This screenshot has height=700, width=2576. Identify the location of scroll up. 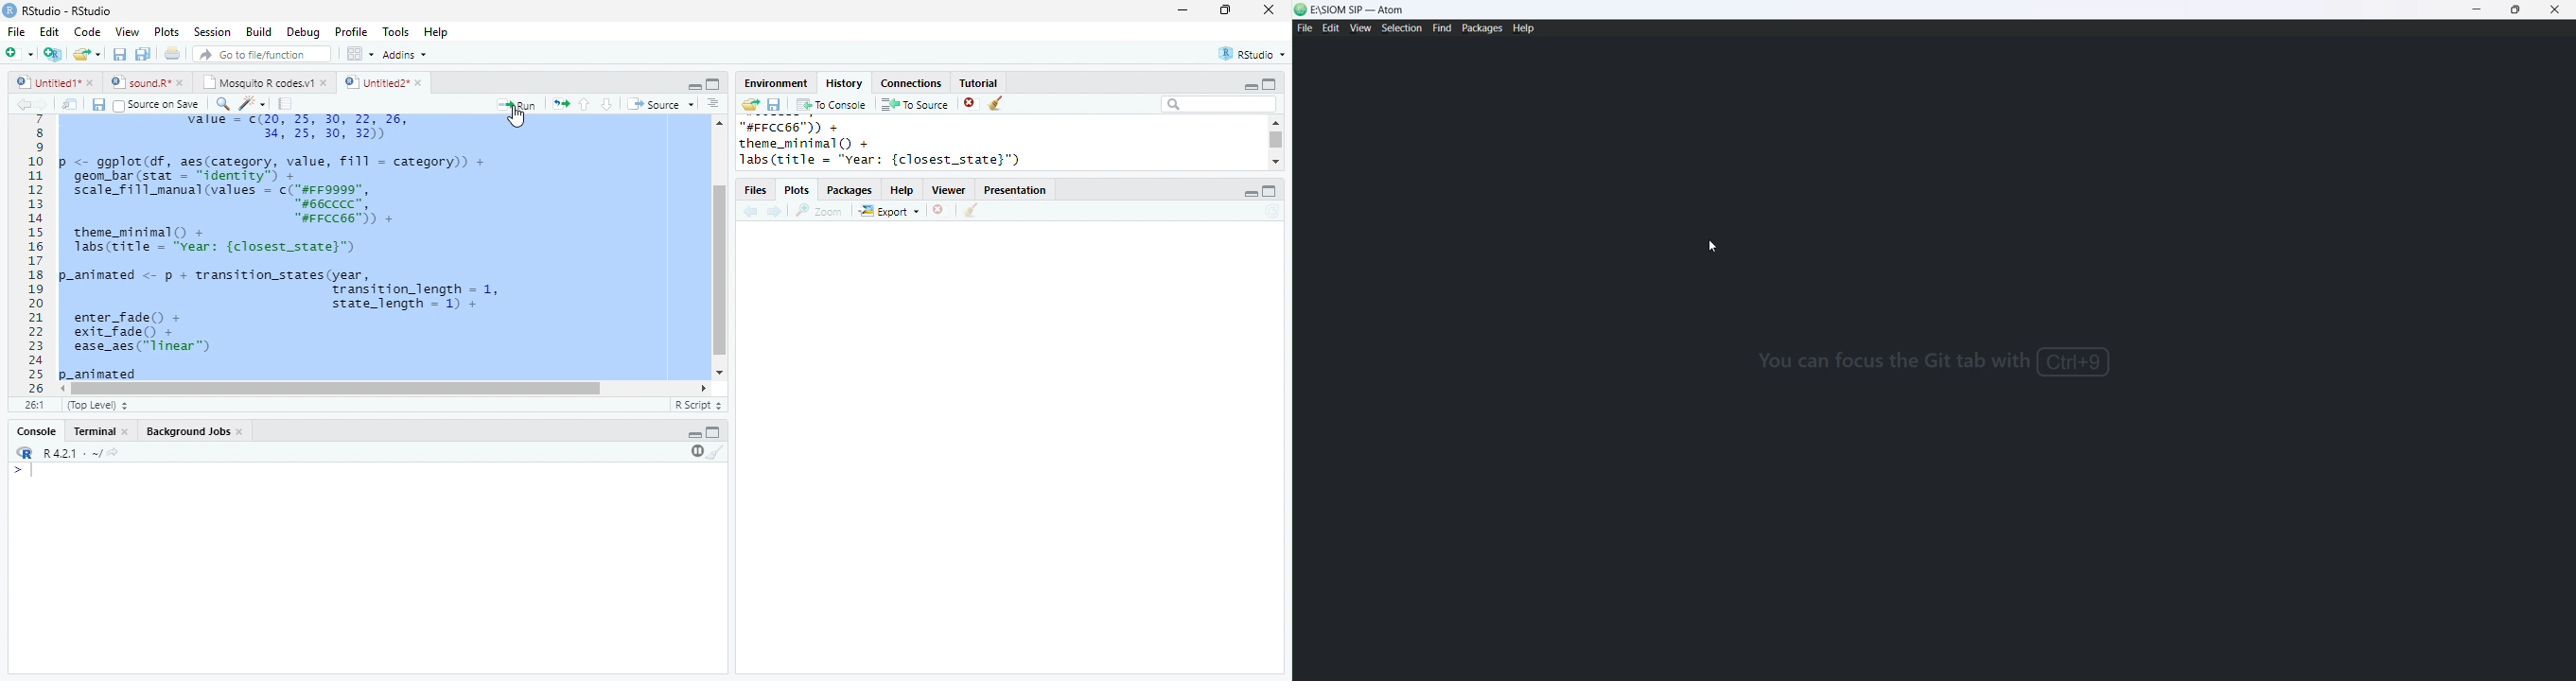
(1276, 122).